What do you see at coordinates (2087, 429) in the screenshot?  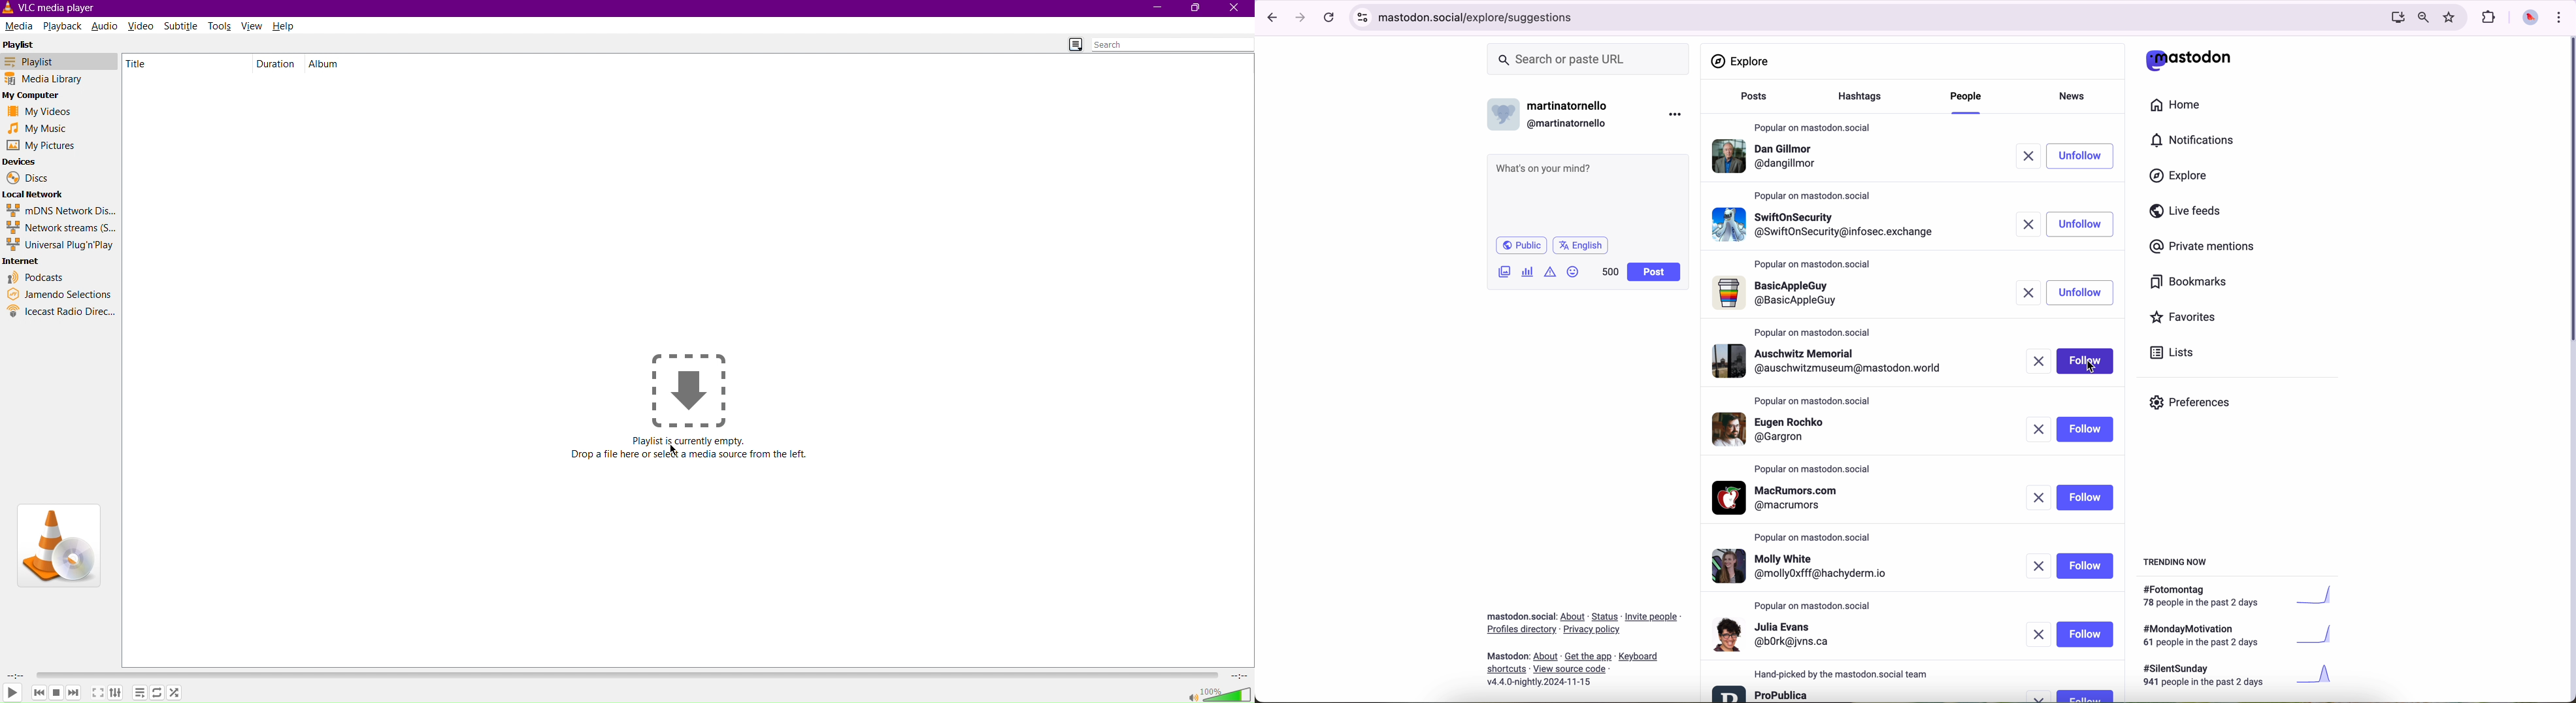 I see `follow button` at bounding box center [2087, 429].